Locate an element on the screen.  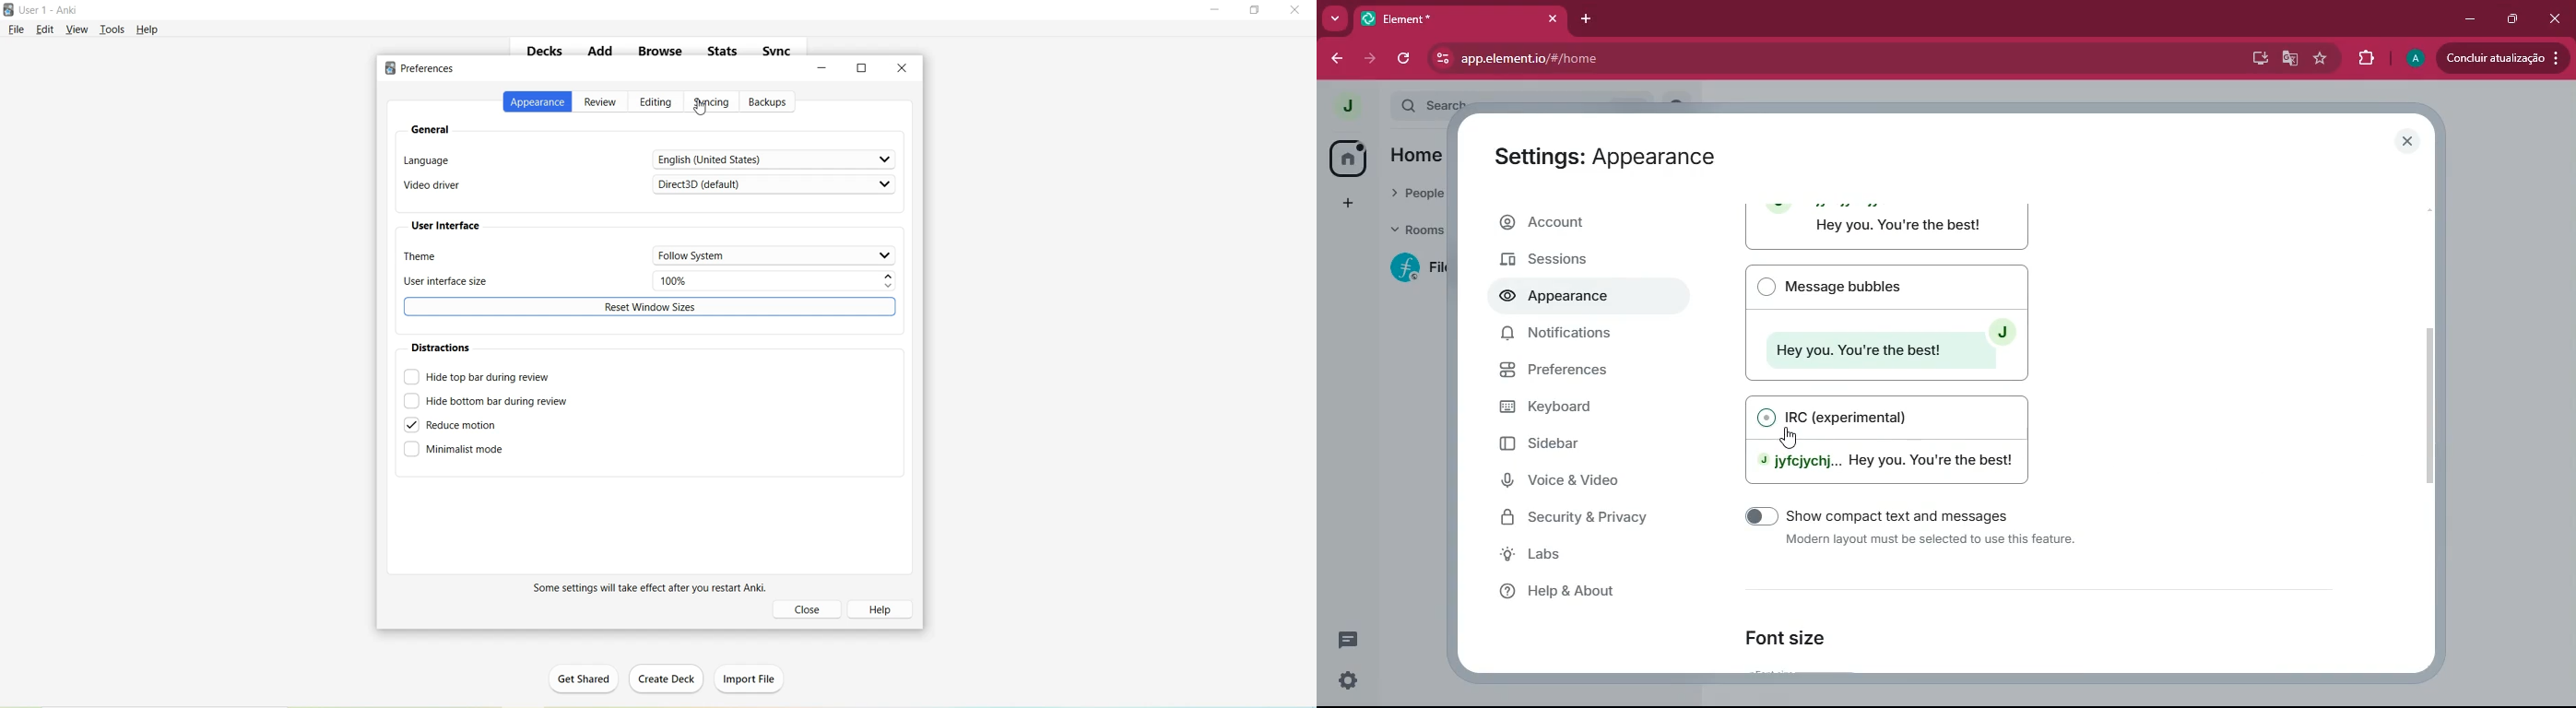
settings is located at coordinates (1348, 681).